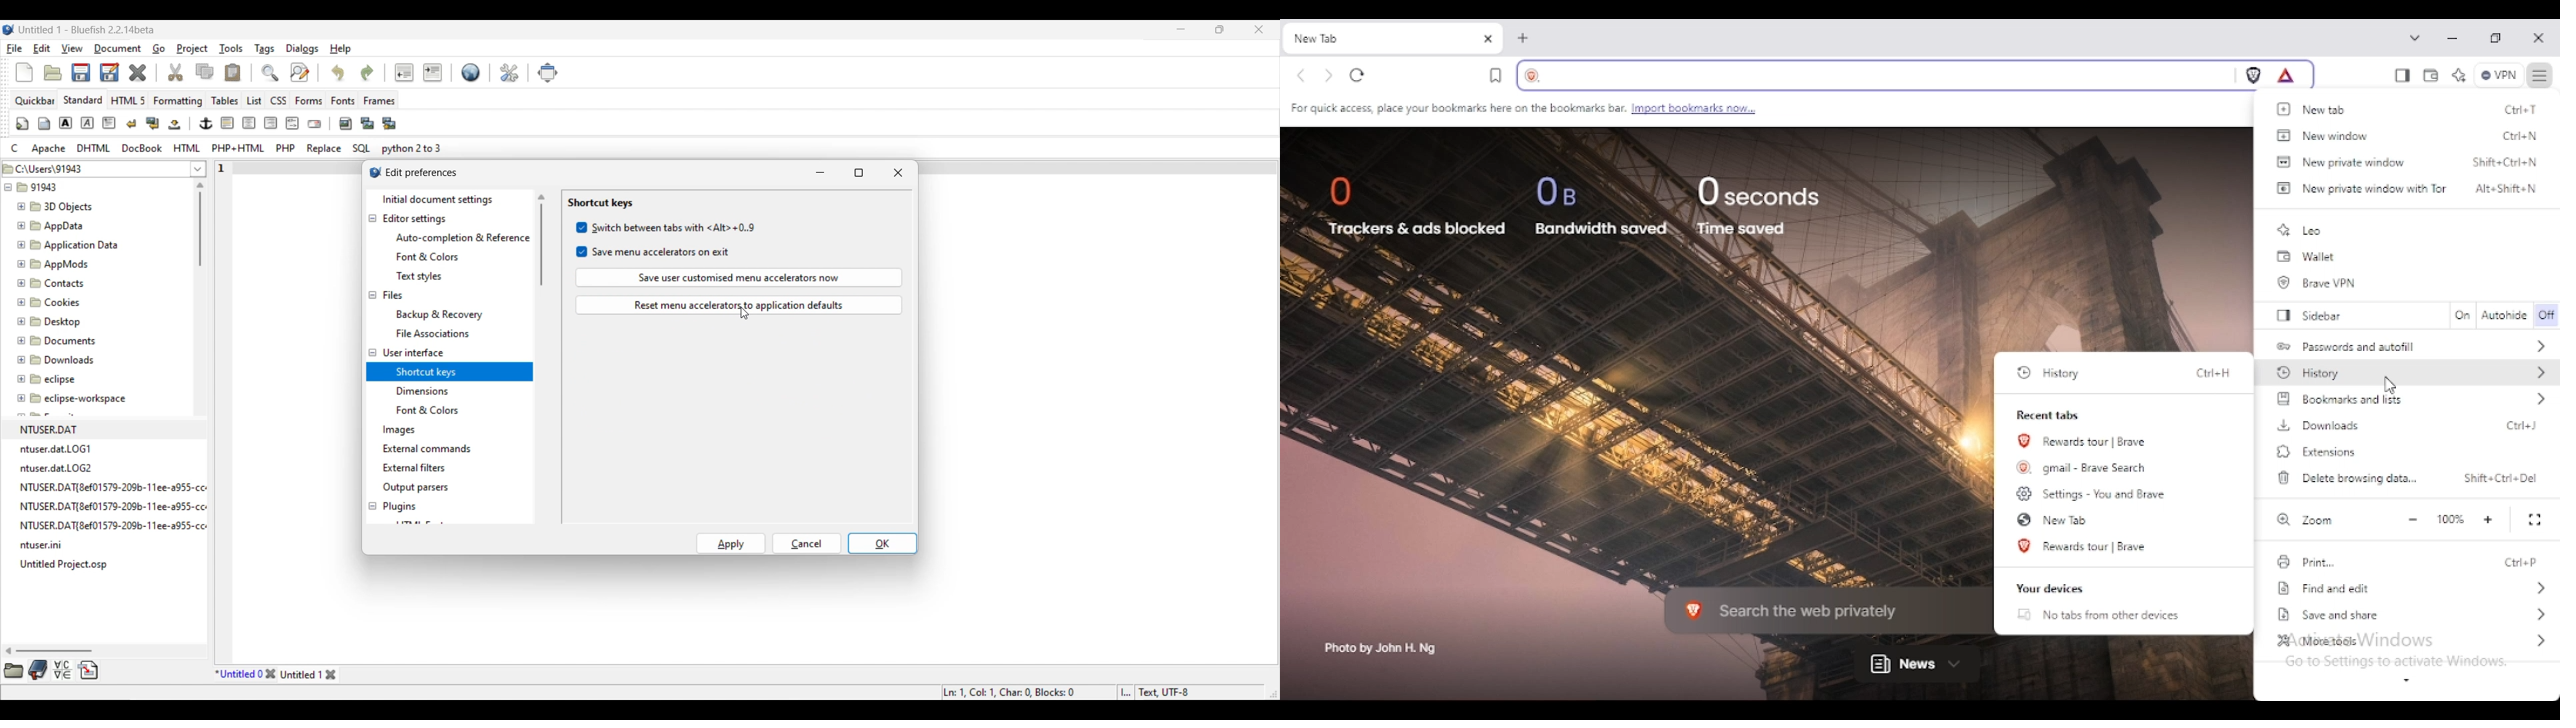  What do you see at coordinates (2315, 109) in the screenshot?
I see `new tab` at bounding box center [2315, 109].